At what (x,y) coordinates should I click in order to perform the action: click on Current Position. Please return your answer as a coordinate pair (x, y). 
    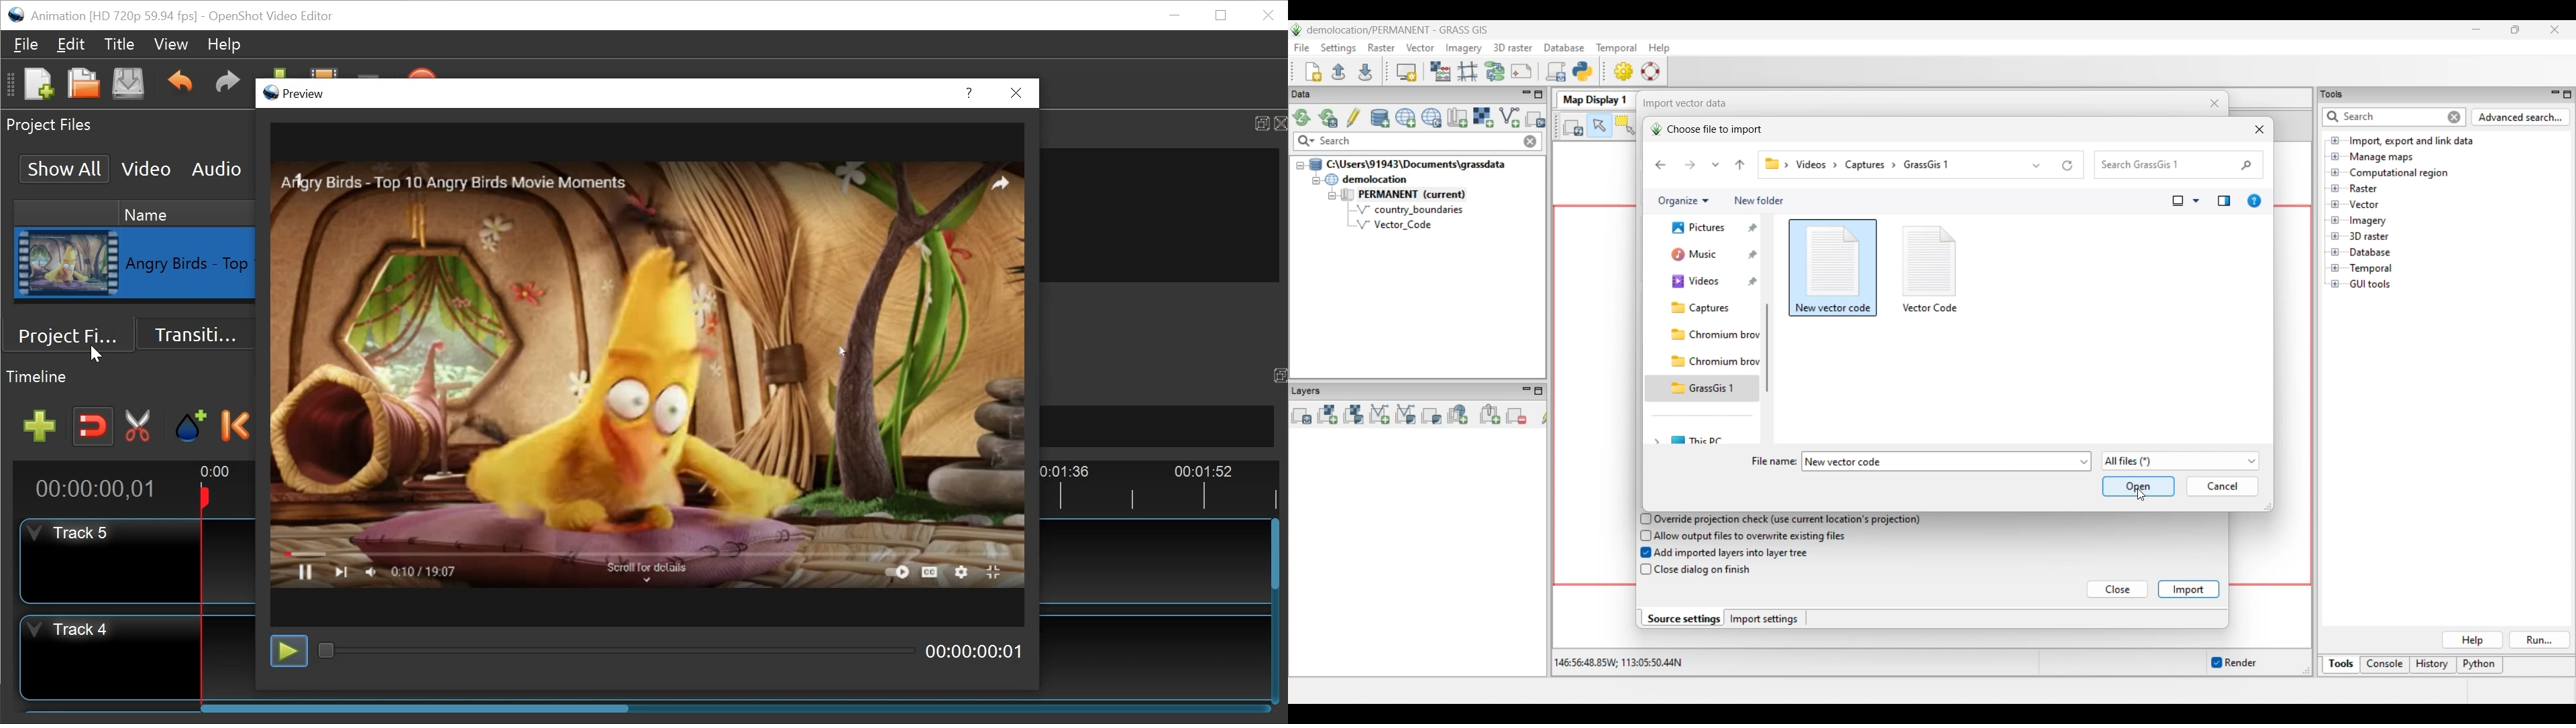
    Looking at the image, I should click on (95, 489).